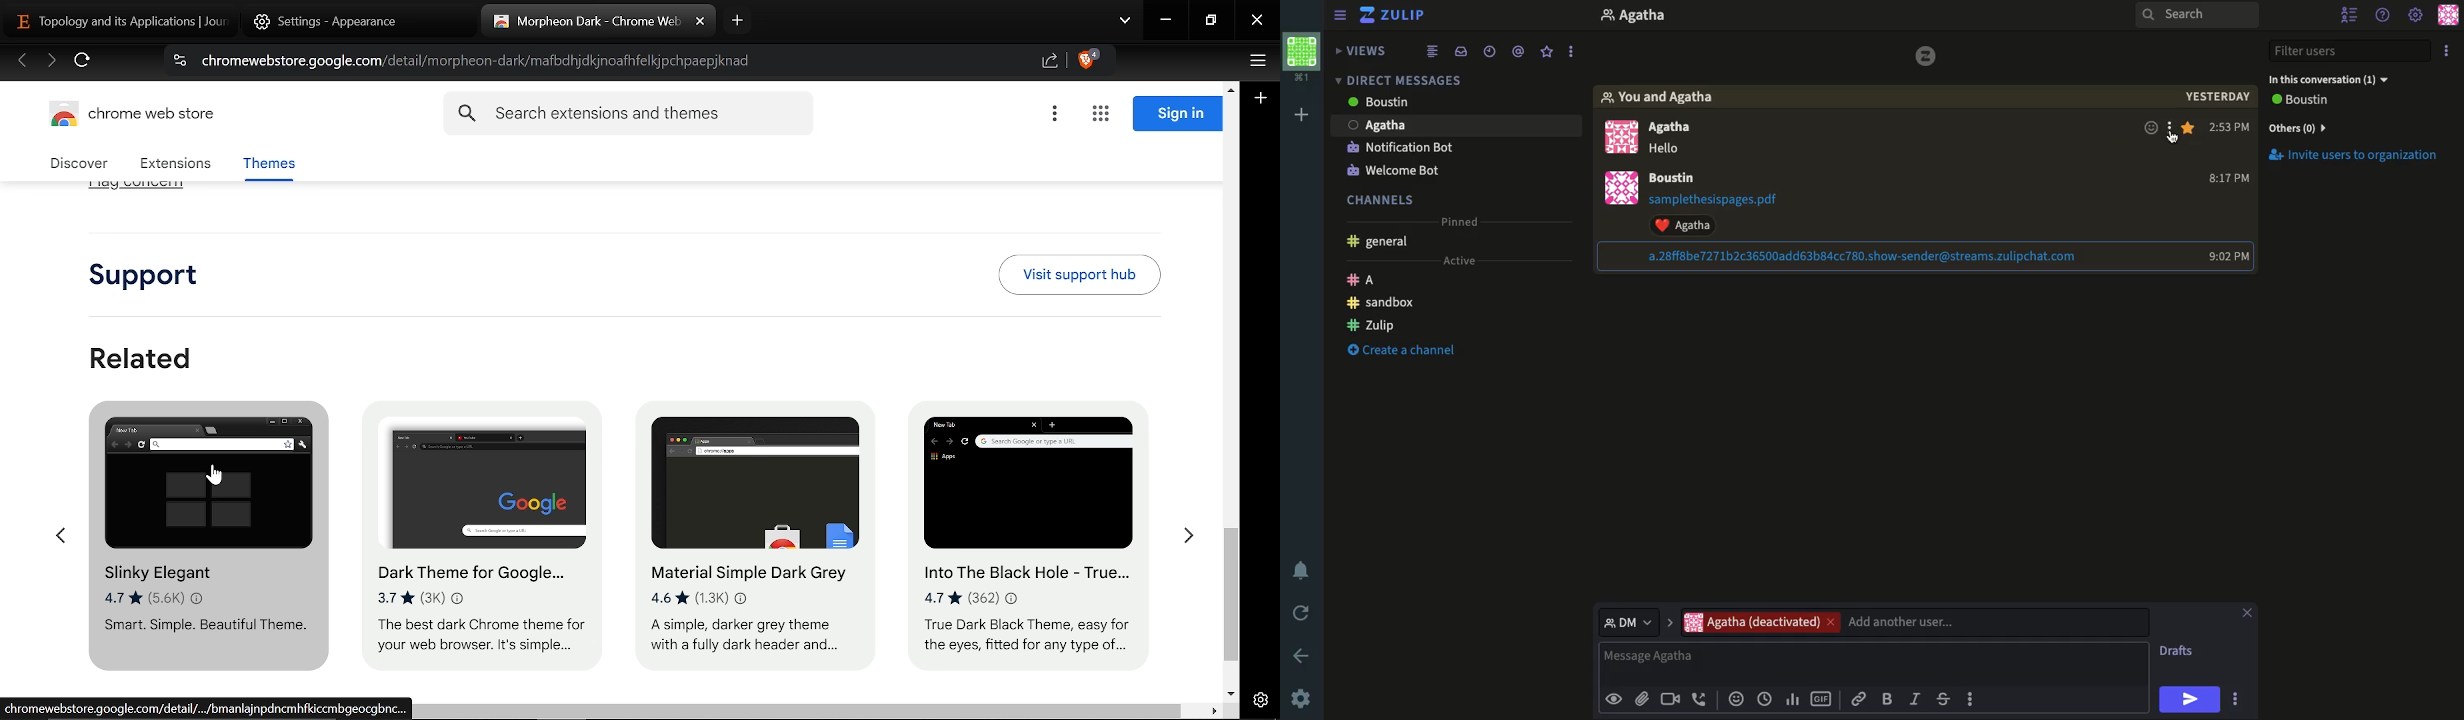 The height and width of the screenshot is (728, 2464). I want to click on Visit support hub, so click(1079, 265).